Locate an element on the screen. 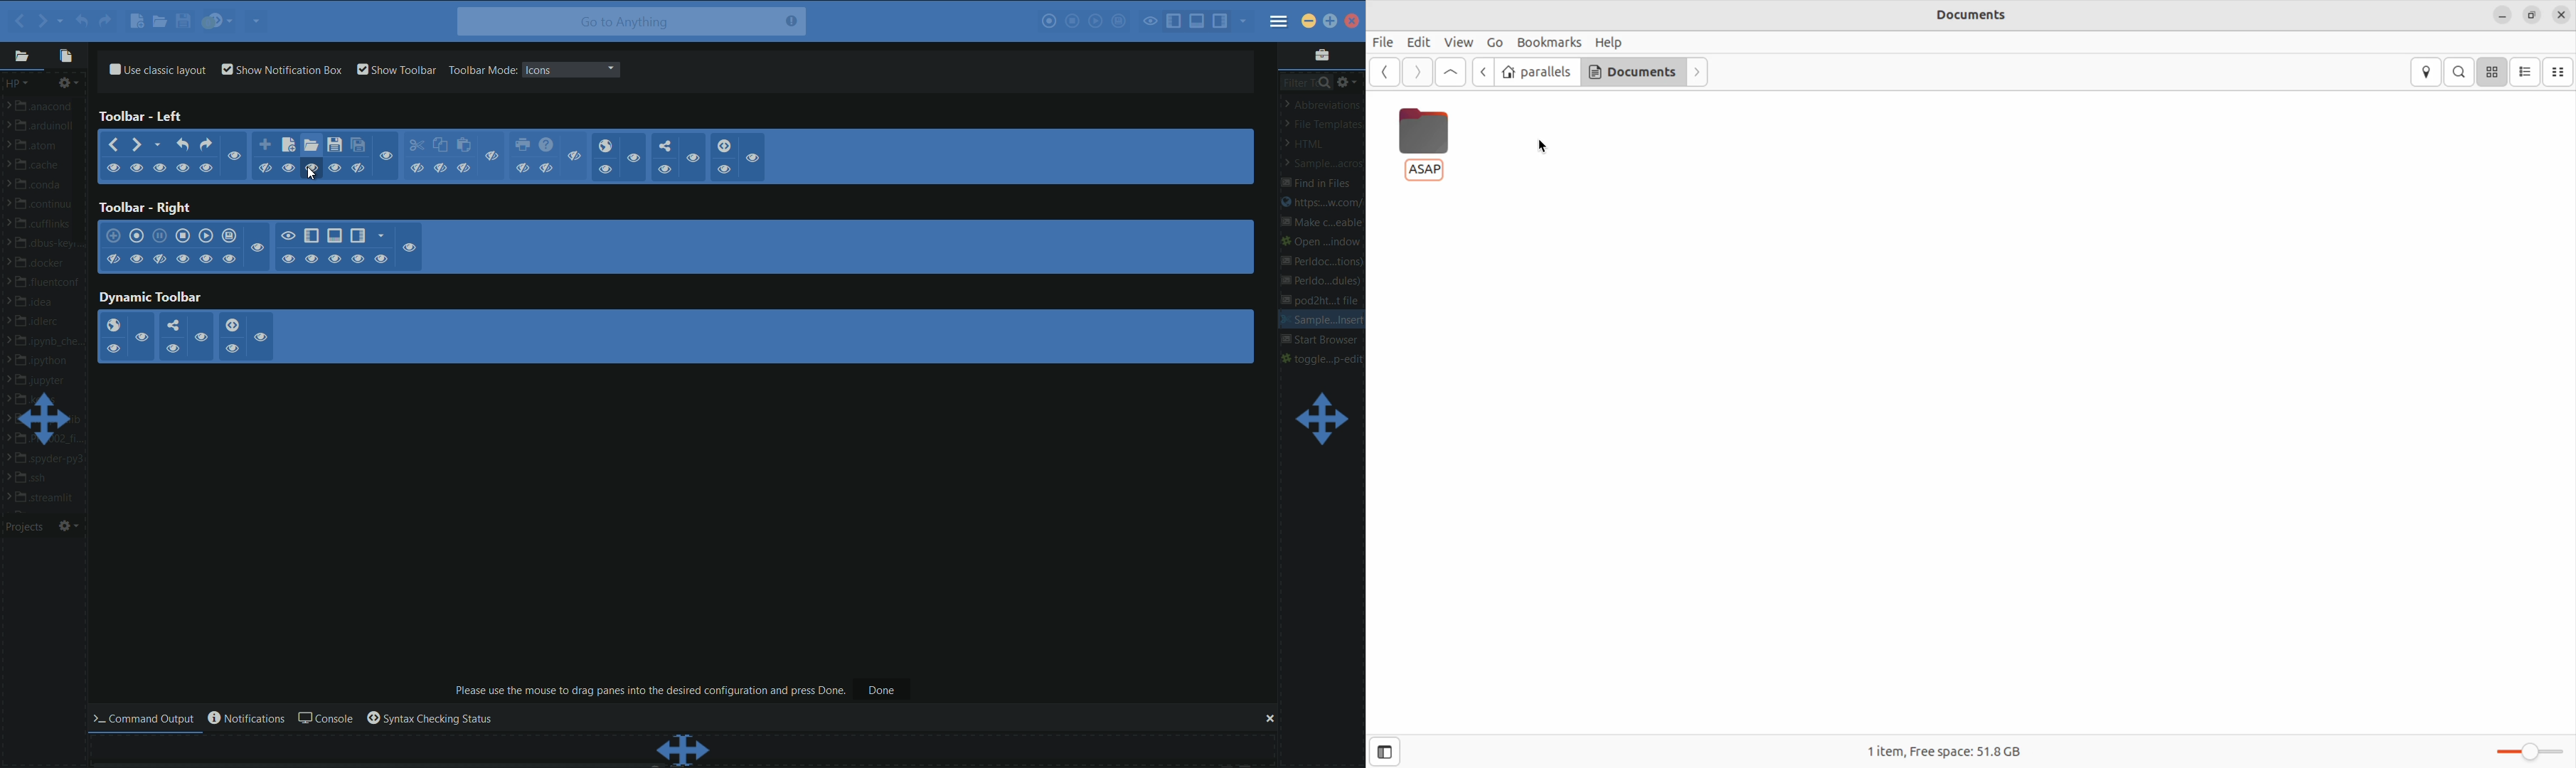  hide/show is located at coordinates (113, 260).